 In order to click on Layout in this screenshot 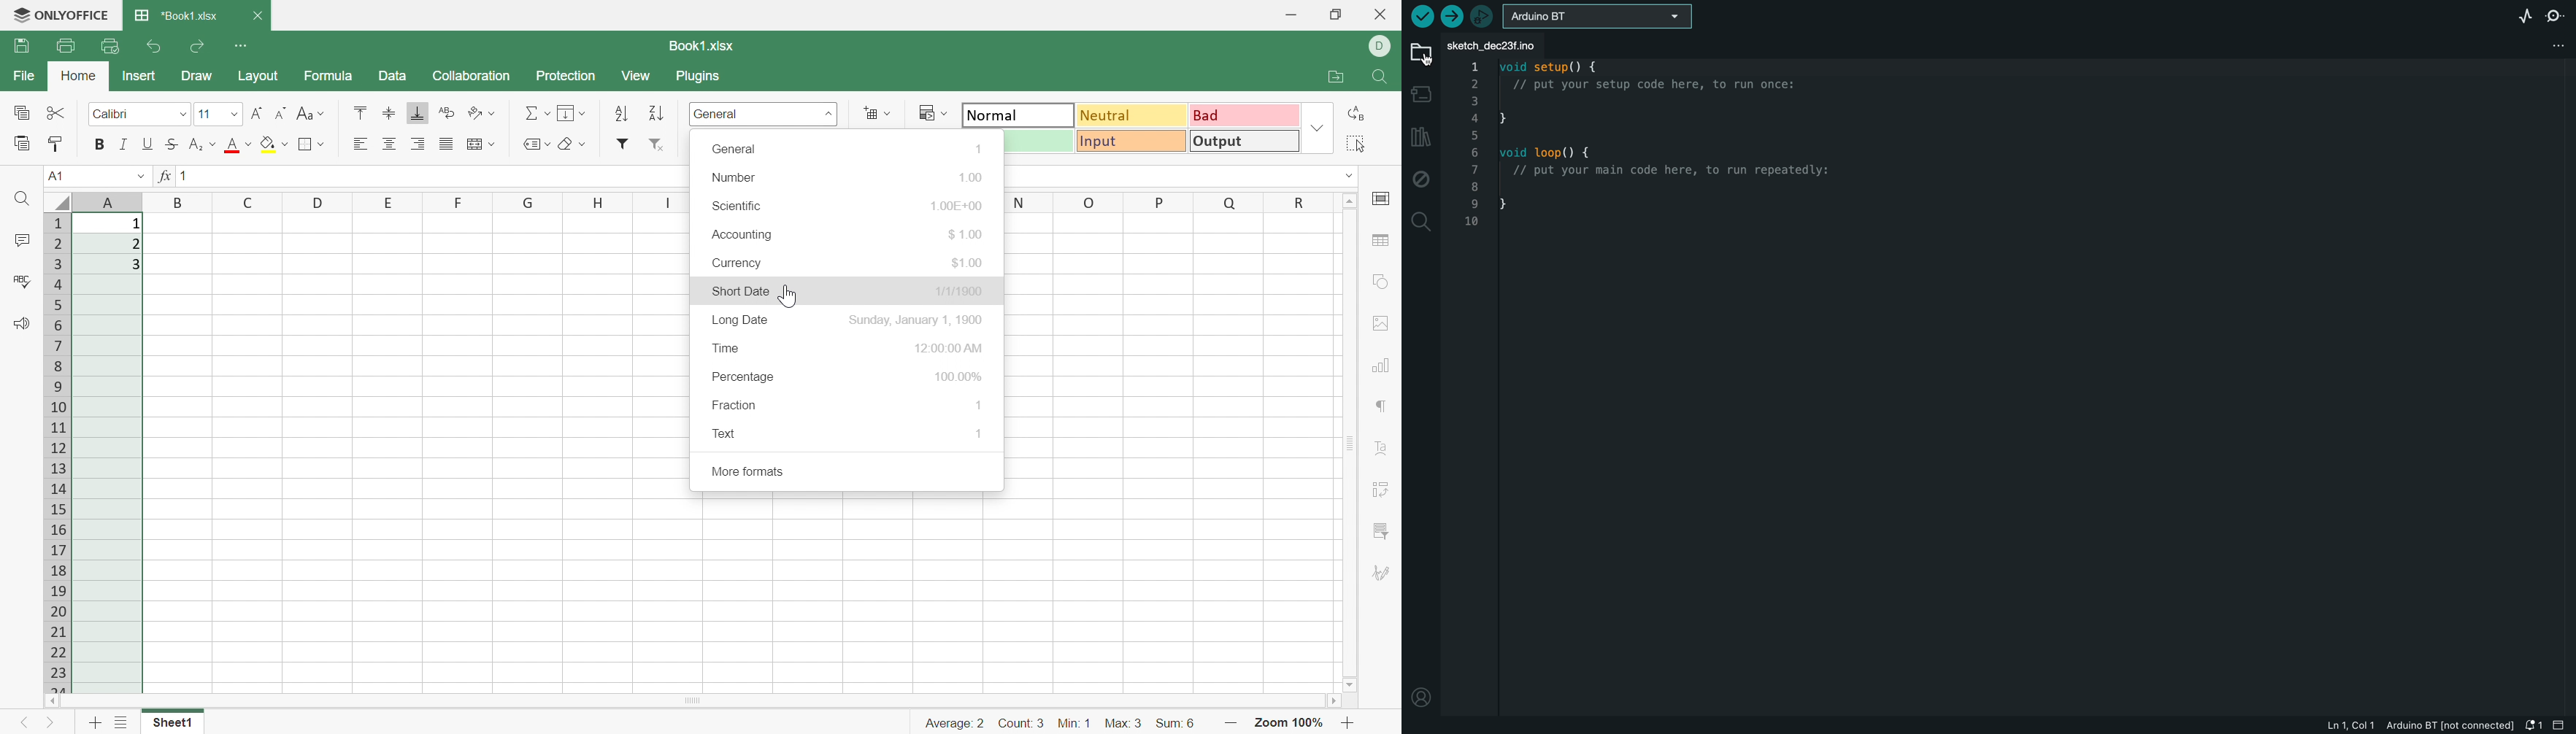, I will do `click(258, 77)`.